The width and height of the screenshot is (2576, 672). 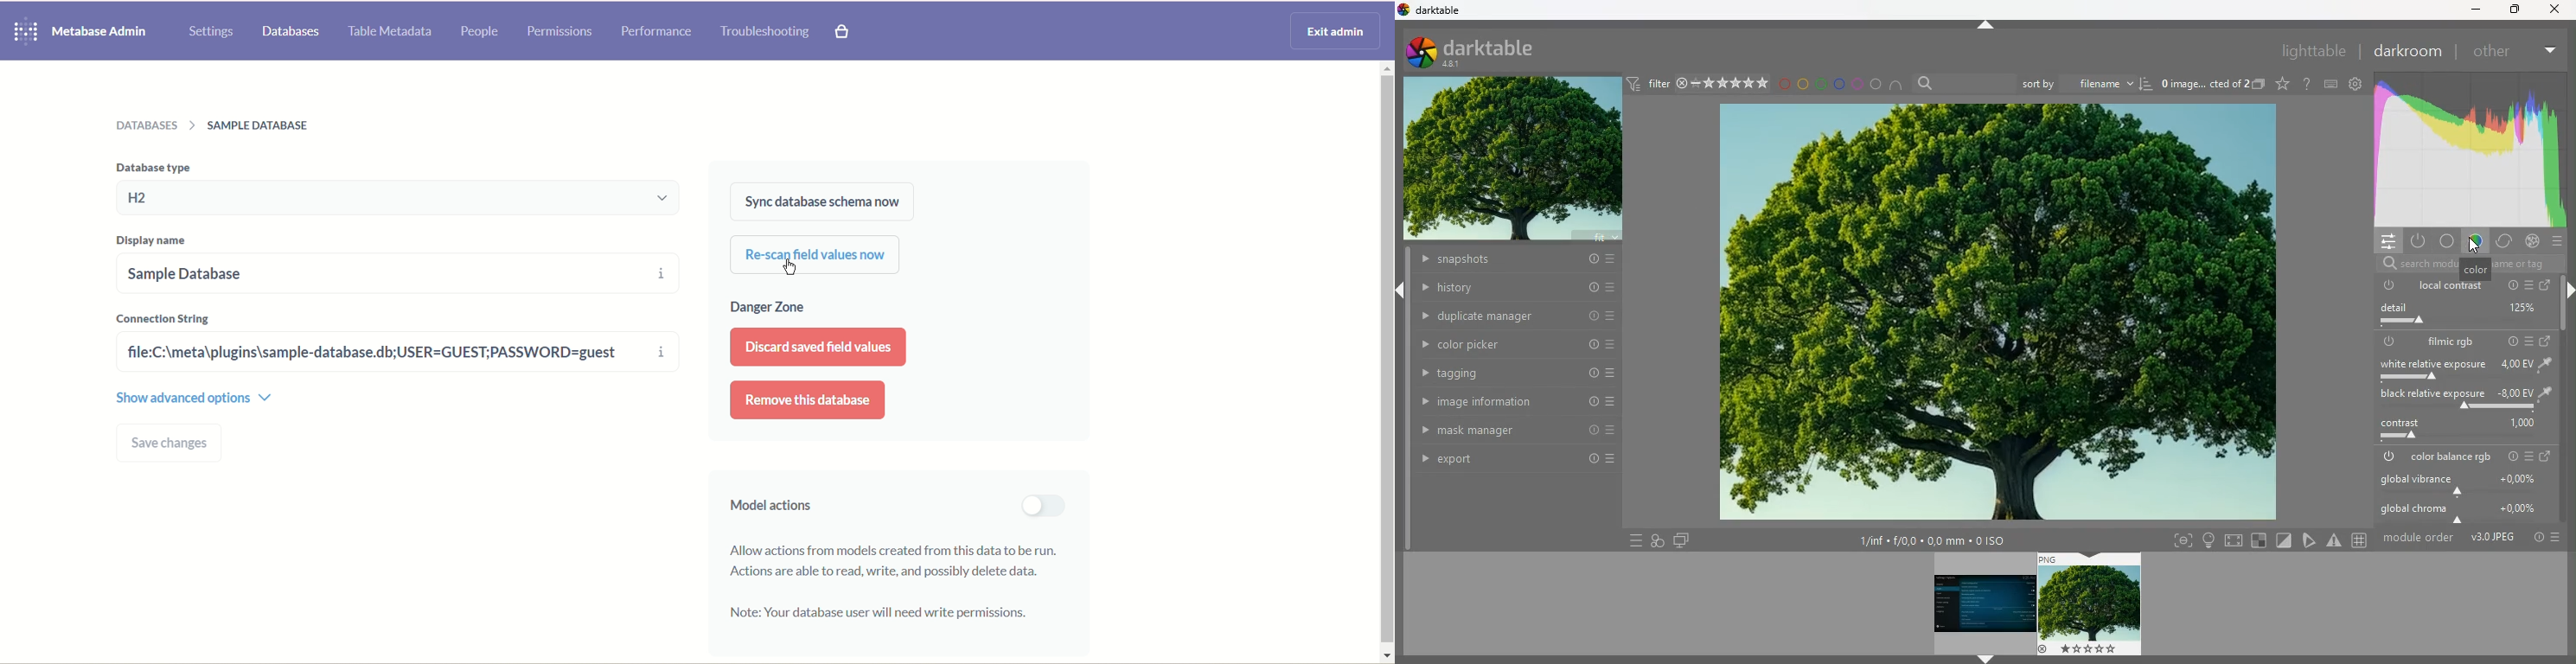 What do you see at coordinates (1858, 84) in the screenshot?
I see `pink` at bounding box center [1858, 84].